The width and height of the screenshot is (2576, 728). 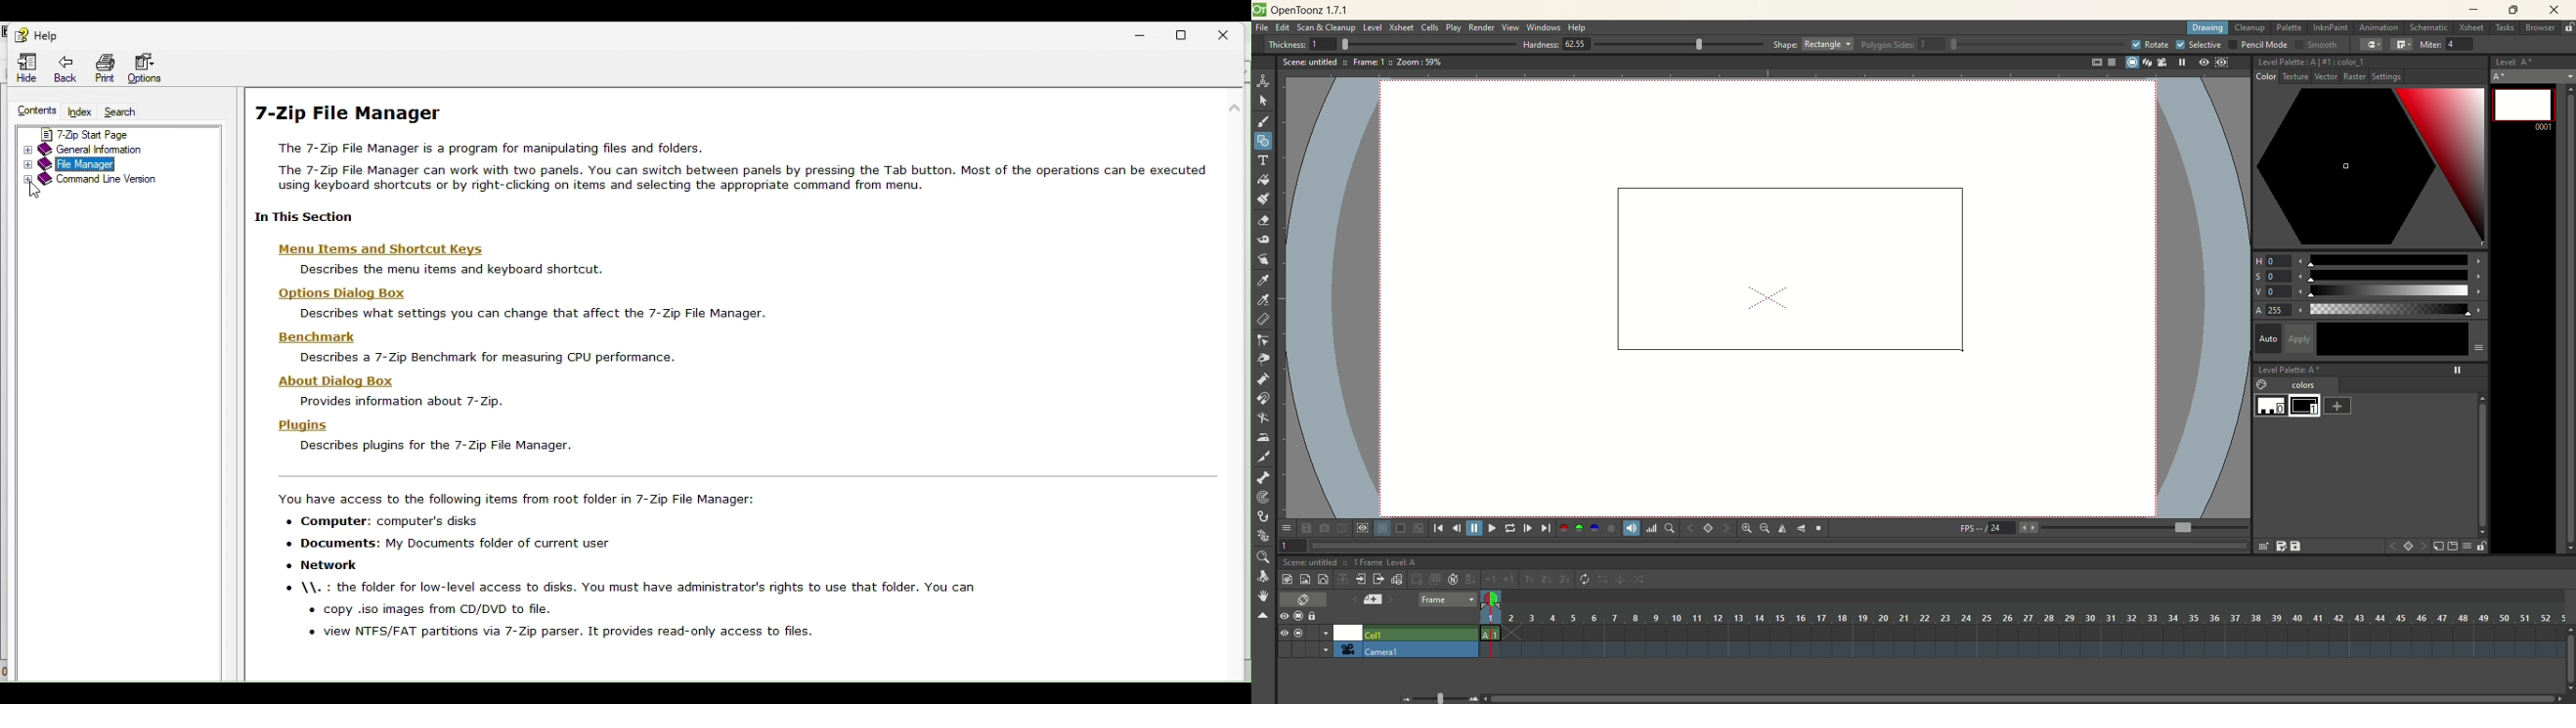 What do you see at coordinates (1961, 355) in the screenshot?
I see `cursor` at bounding box center [1961, 355].